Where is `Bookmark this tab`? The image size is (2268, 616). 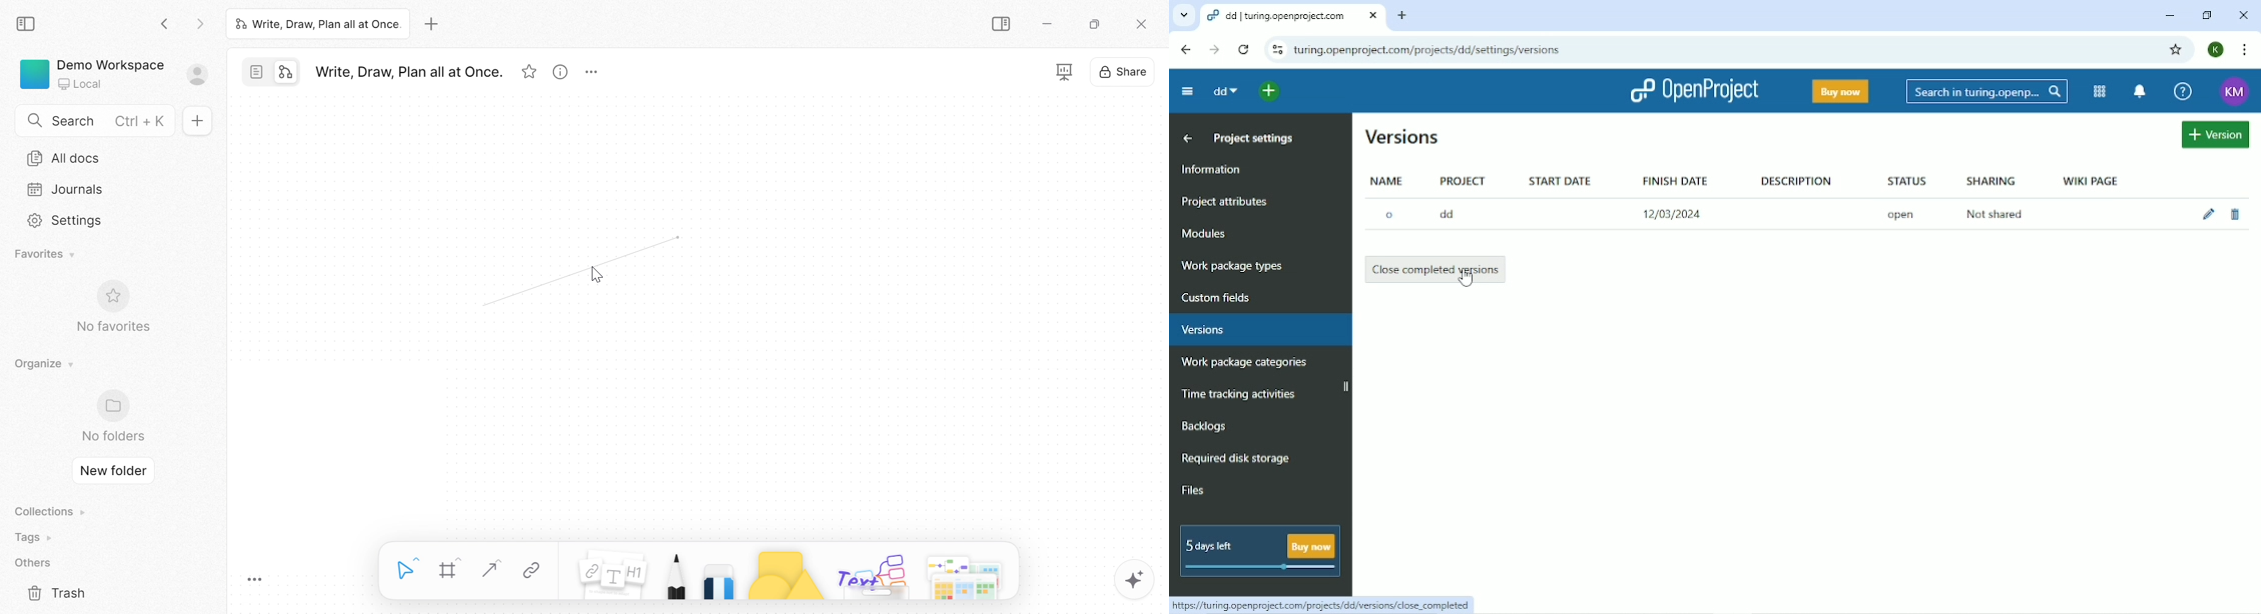
Bookmark this tab is located at coordinates (2176, 49).